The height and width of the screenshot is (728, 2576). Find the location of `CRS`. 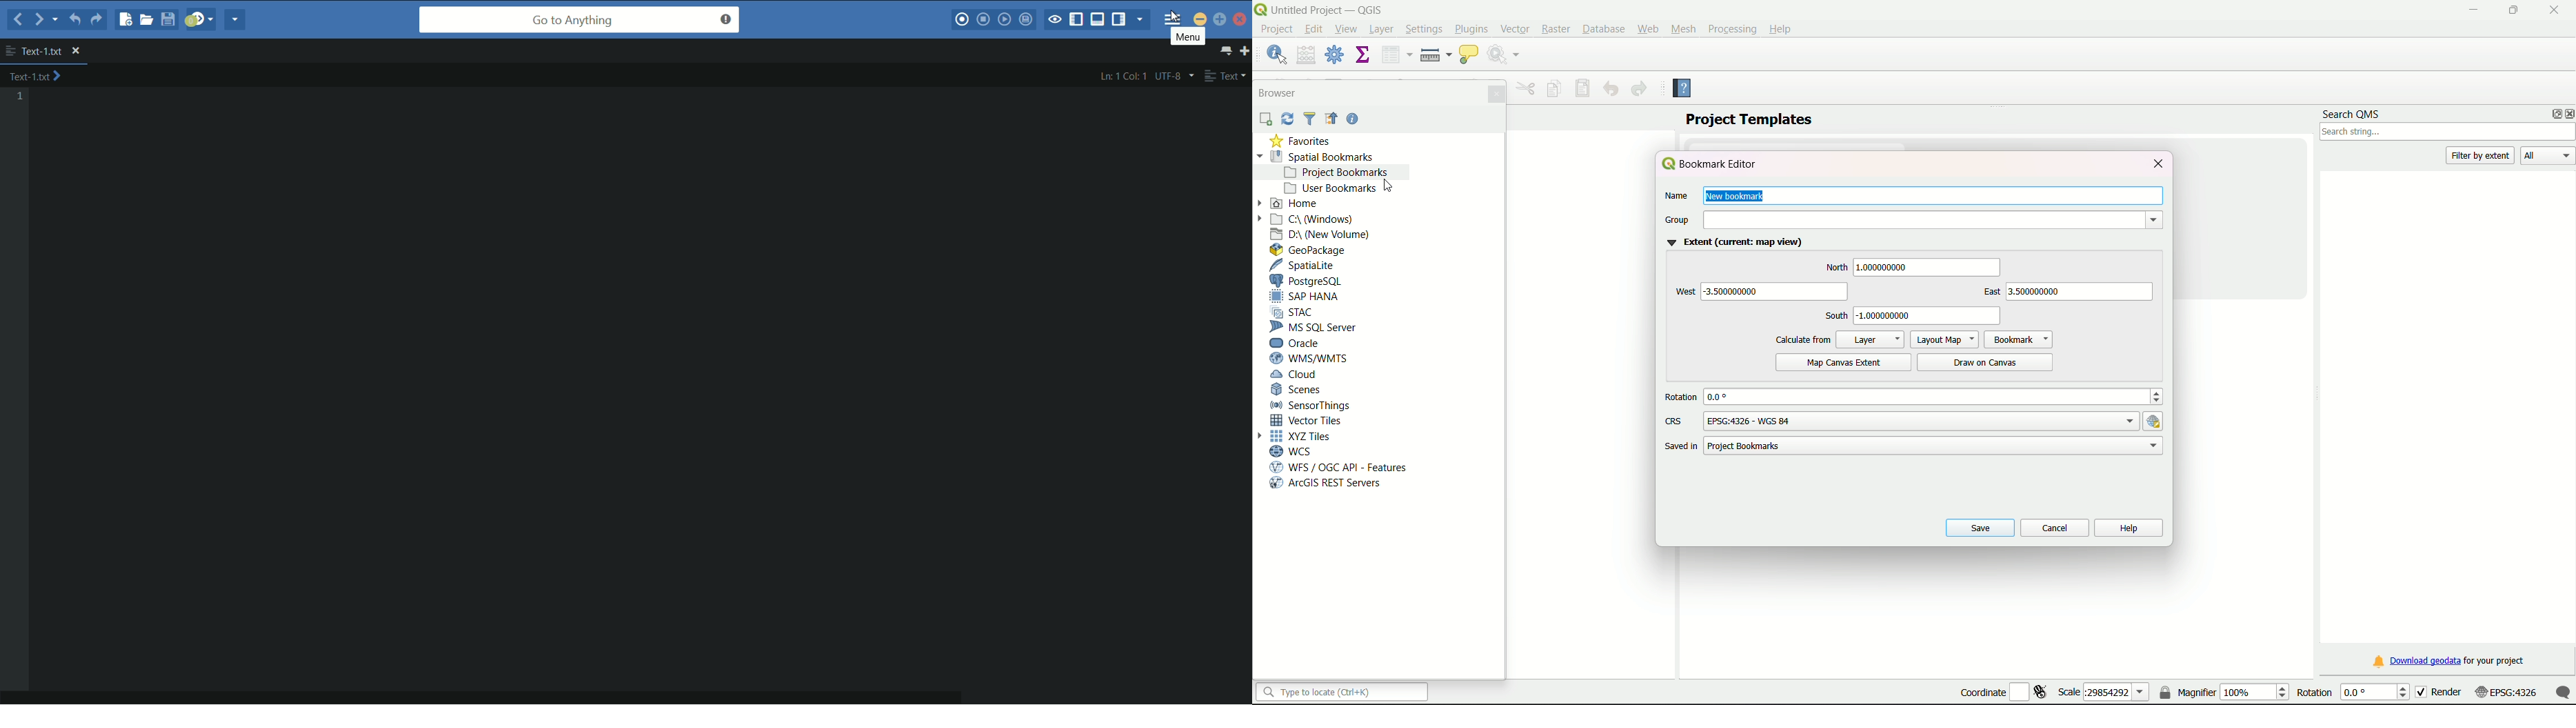

CRS is located at coordinates (1675, 421).